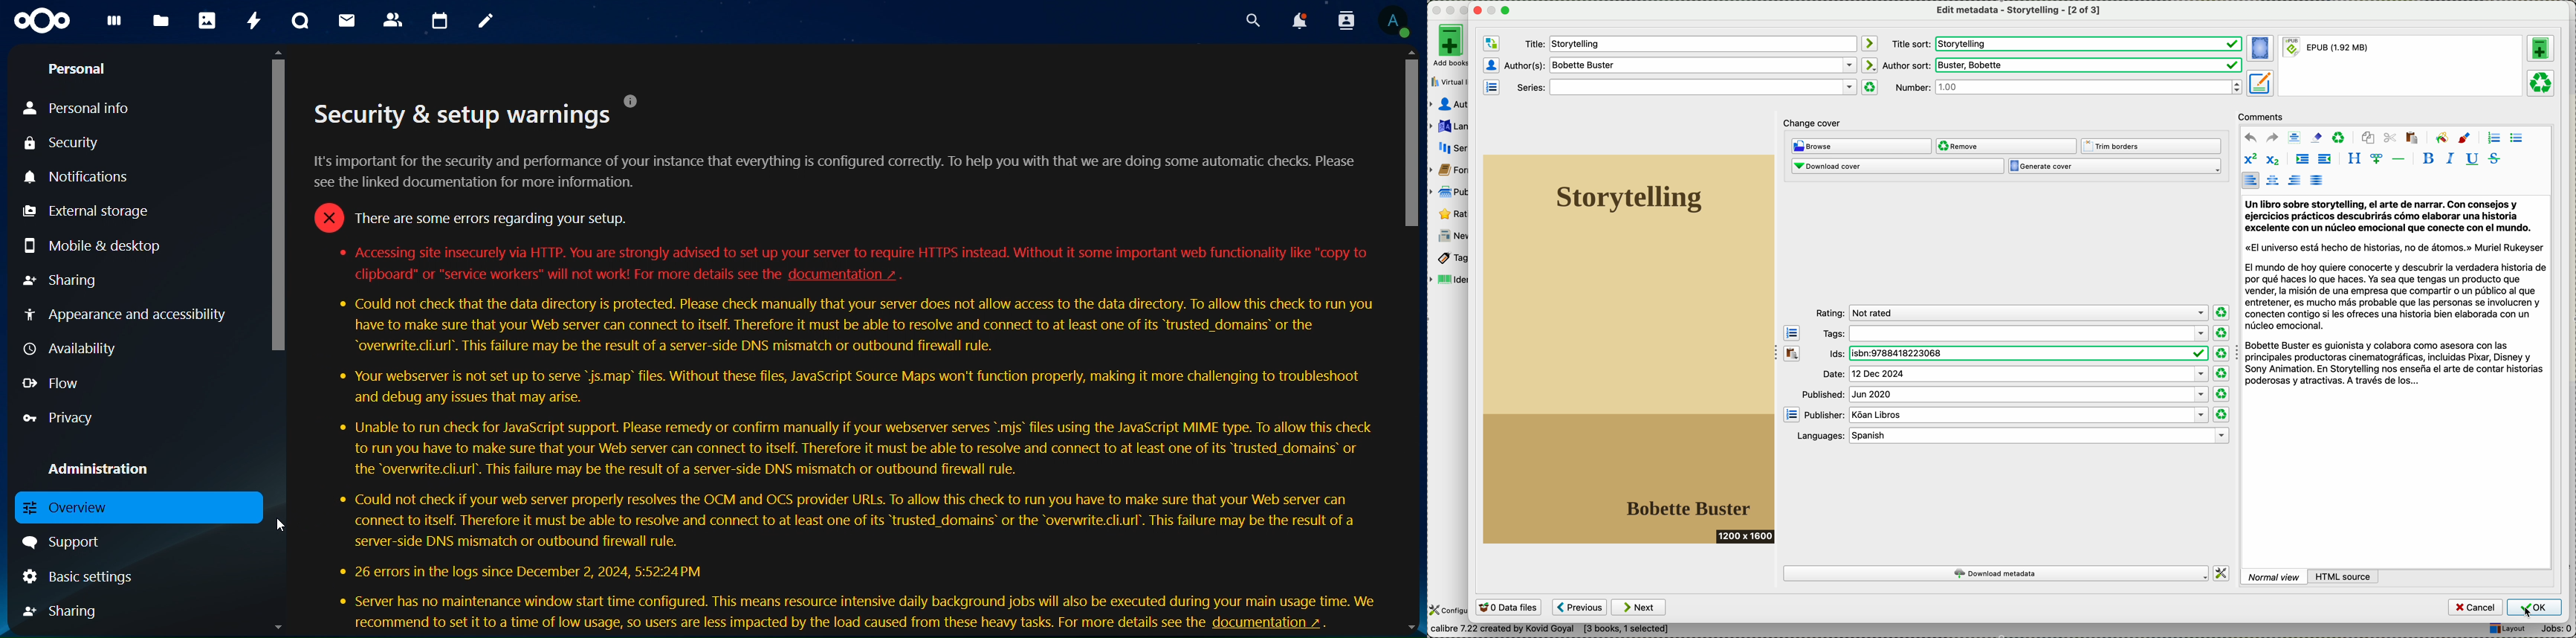 Image resolution: width=2576 pixels, height=644 pixels. Describe the element at coordinates (1554, 629) in the screenshot. I see `data` at that location.